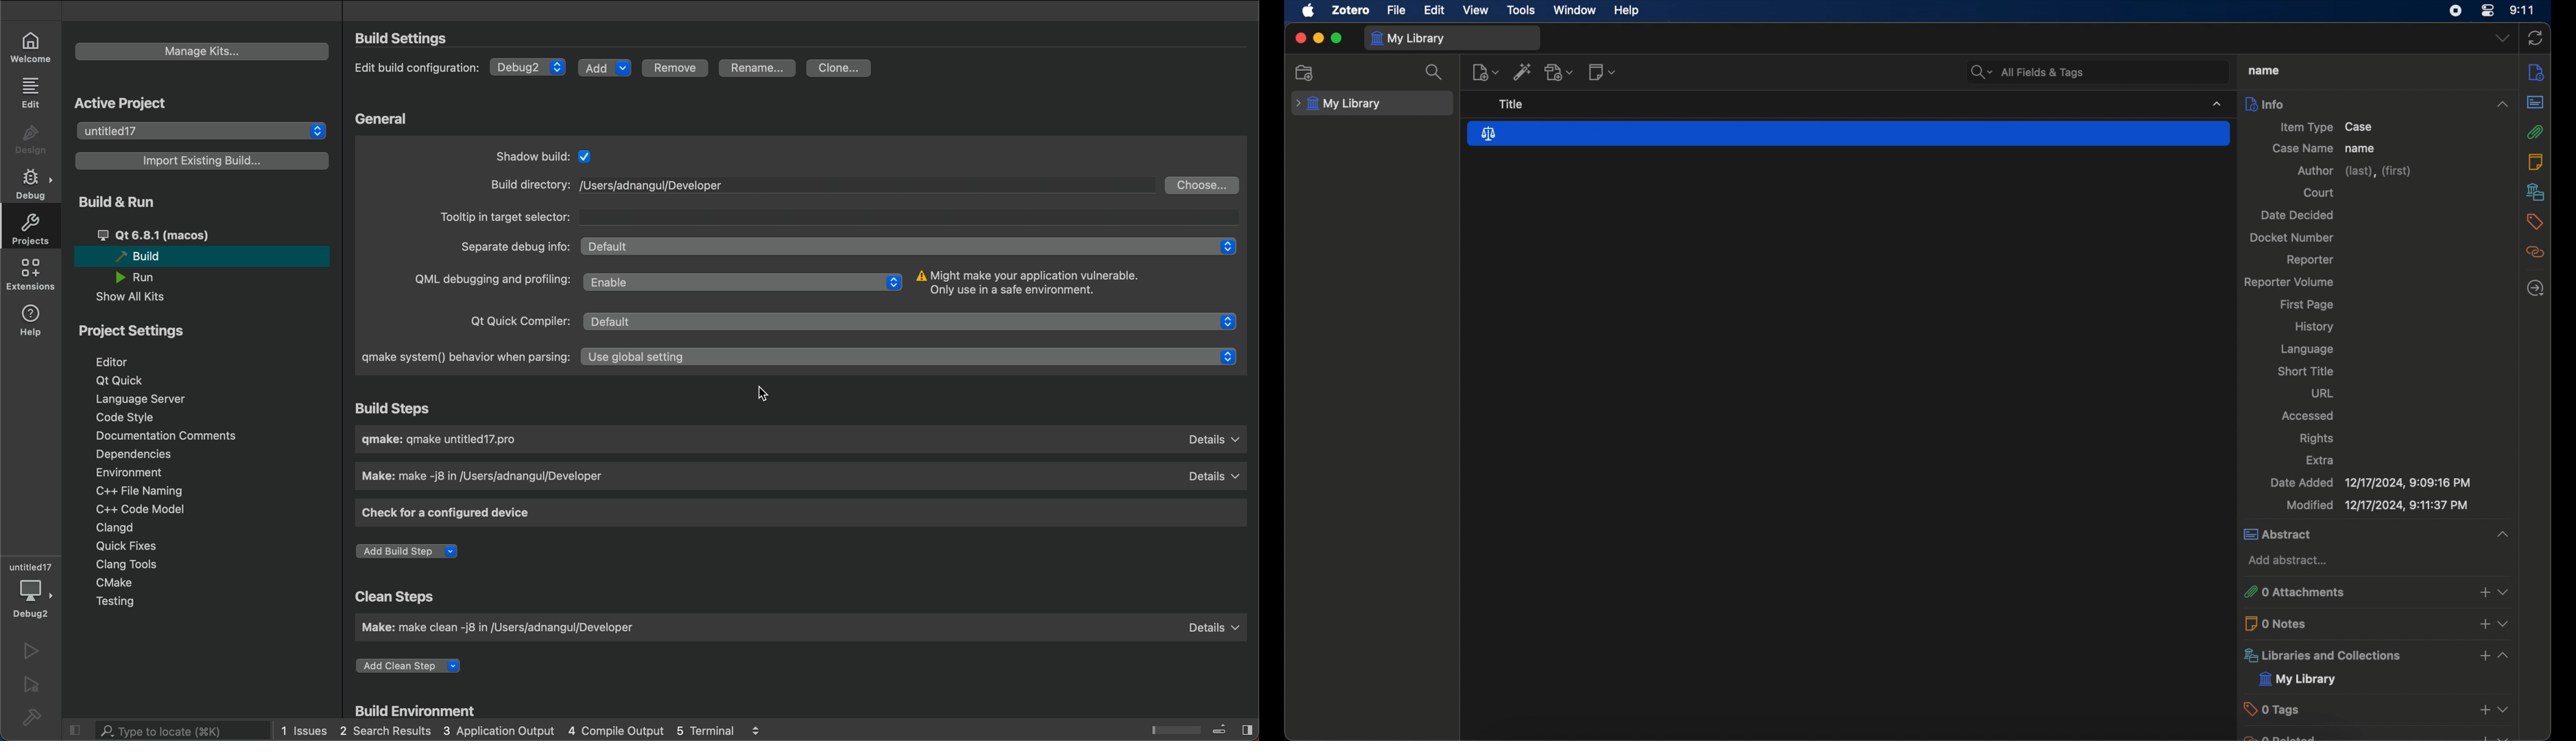  I want to click on new collection, so click(1305, 73).